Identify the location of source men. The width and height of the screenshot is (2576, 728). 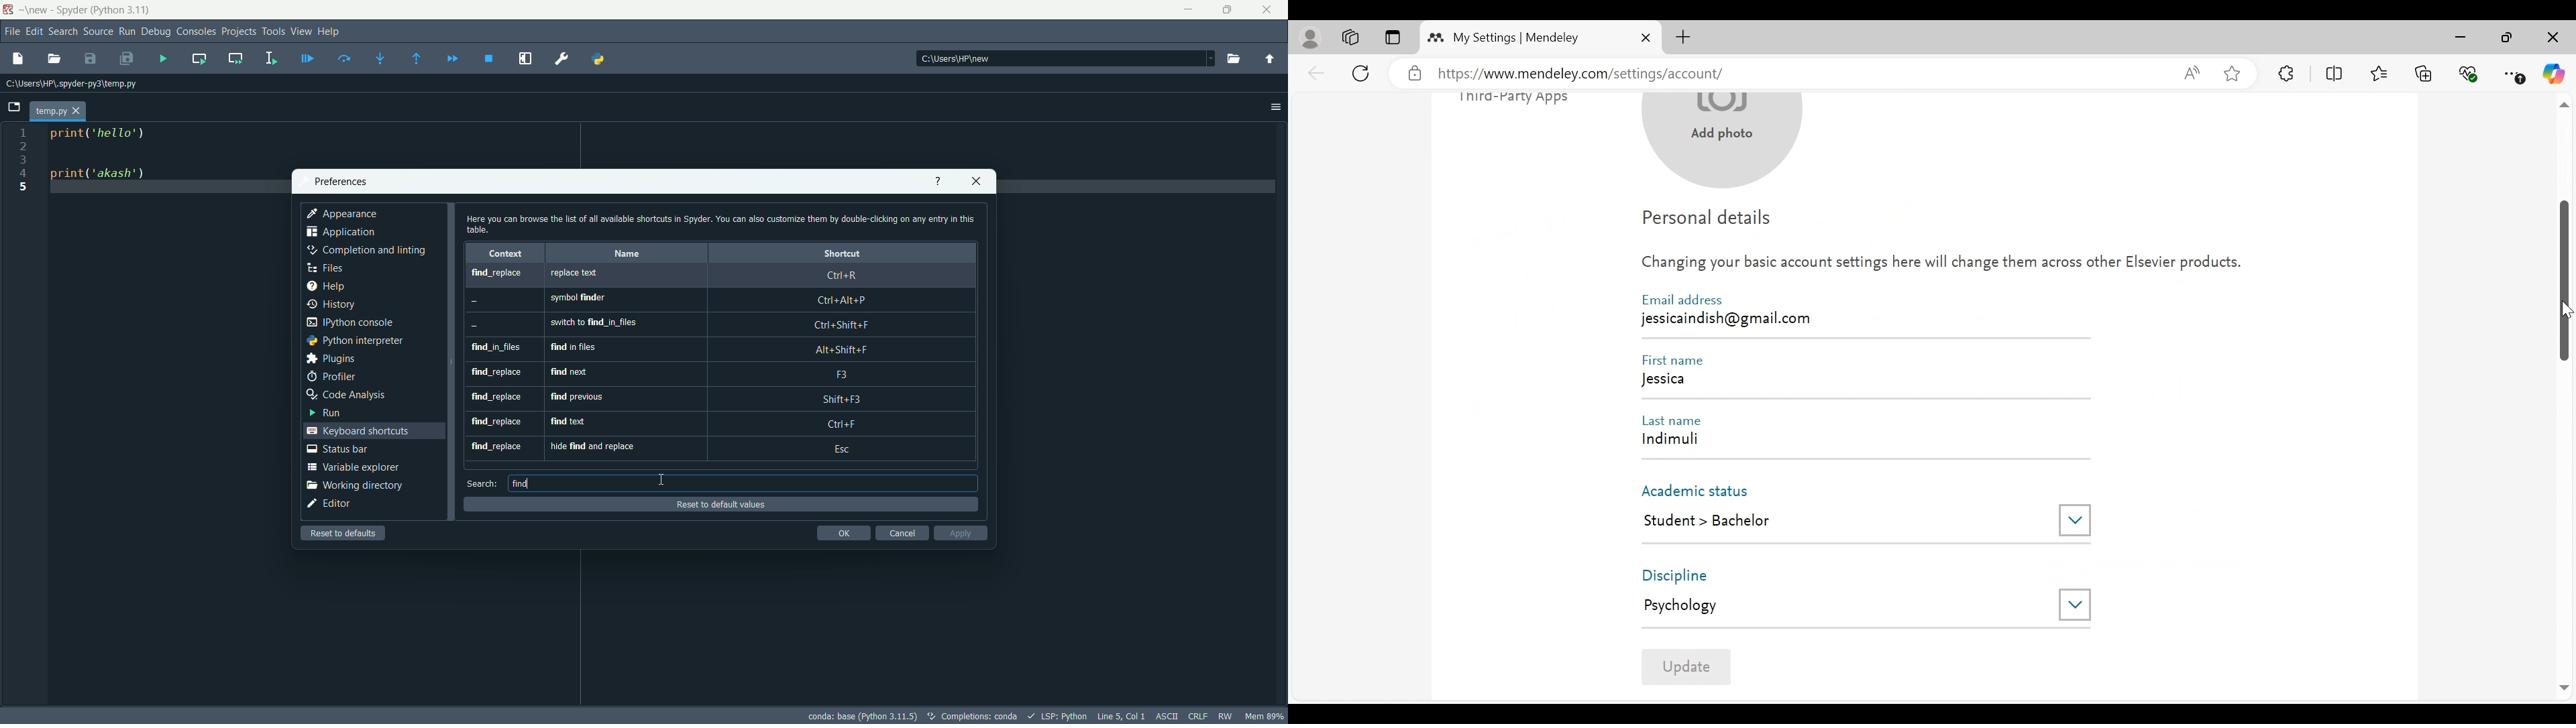
(97, 30).